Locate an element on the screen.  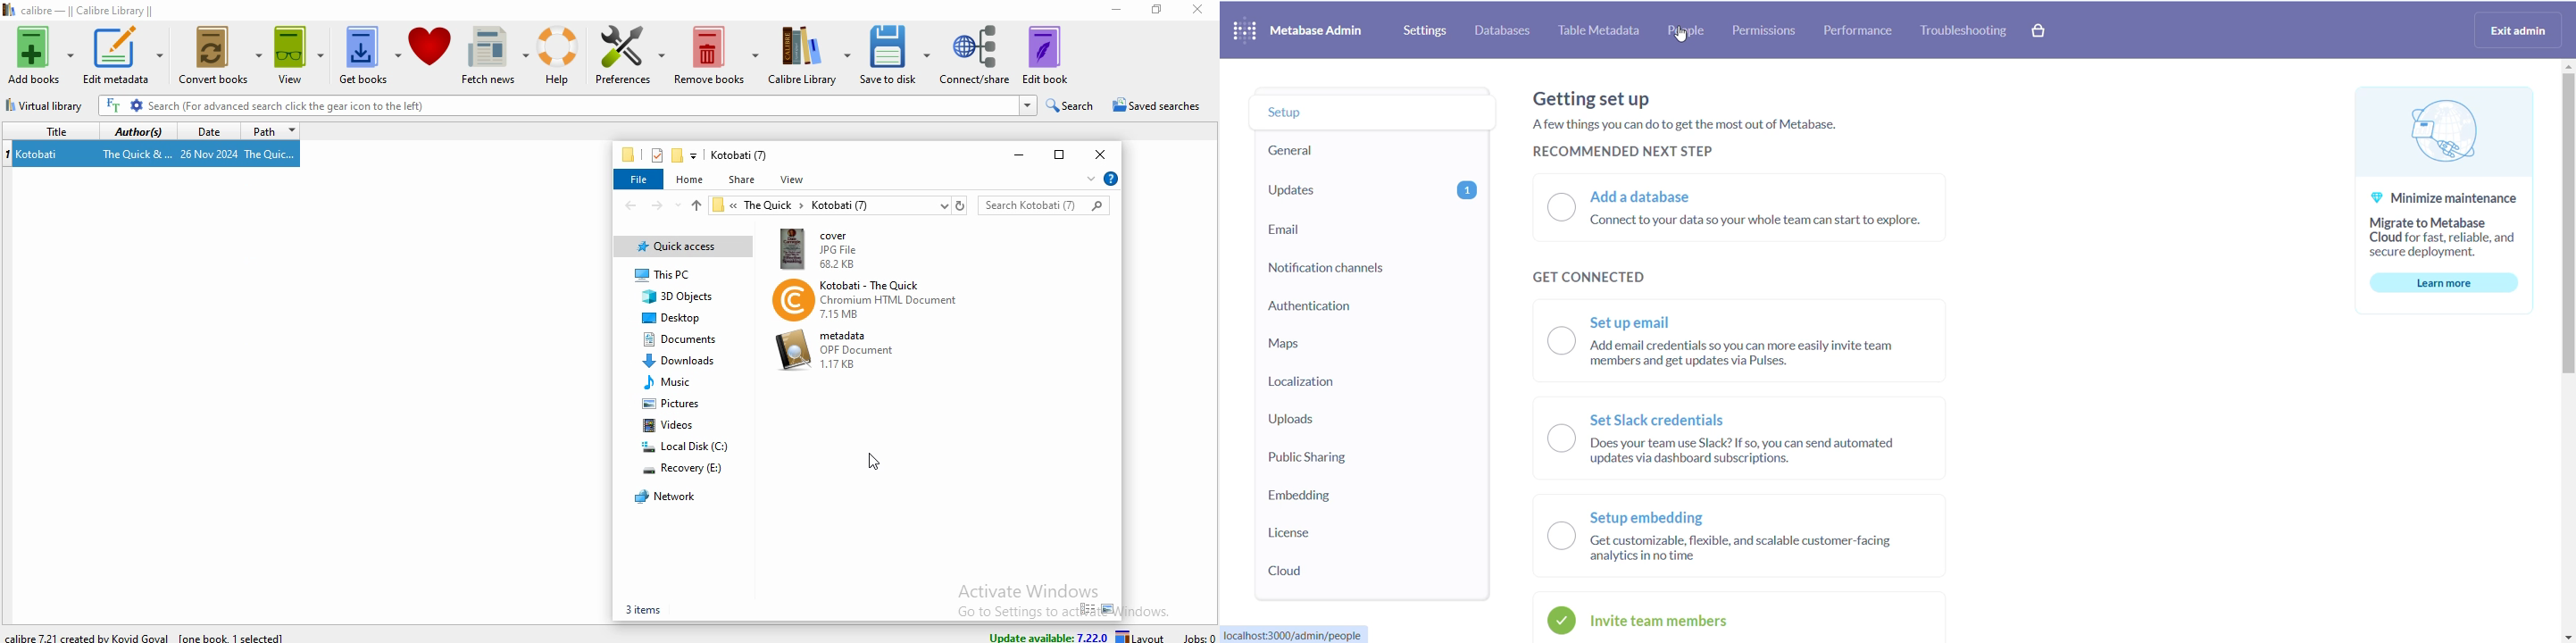
add a database radio button is located at coordinates (1747, 223).